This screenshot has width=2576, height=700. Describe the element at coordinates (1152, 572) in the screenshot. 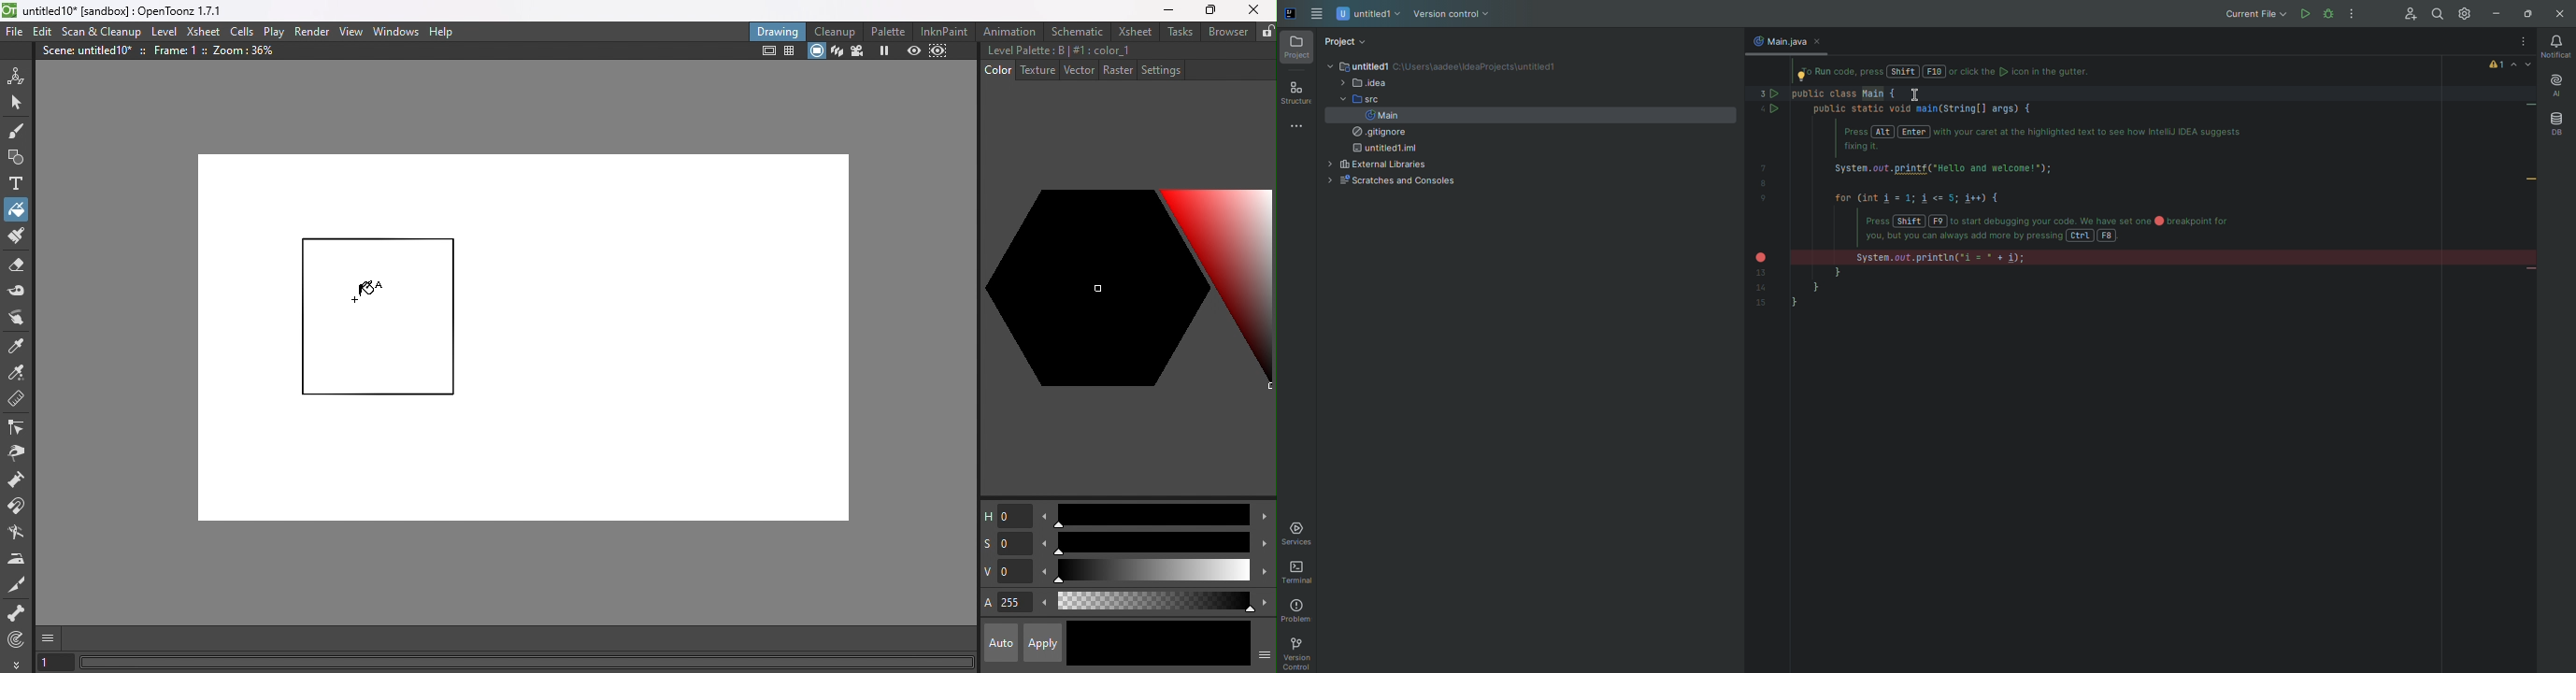

I see `Slide bar` at that location.